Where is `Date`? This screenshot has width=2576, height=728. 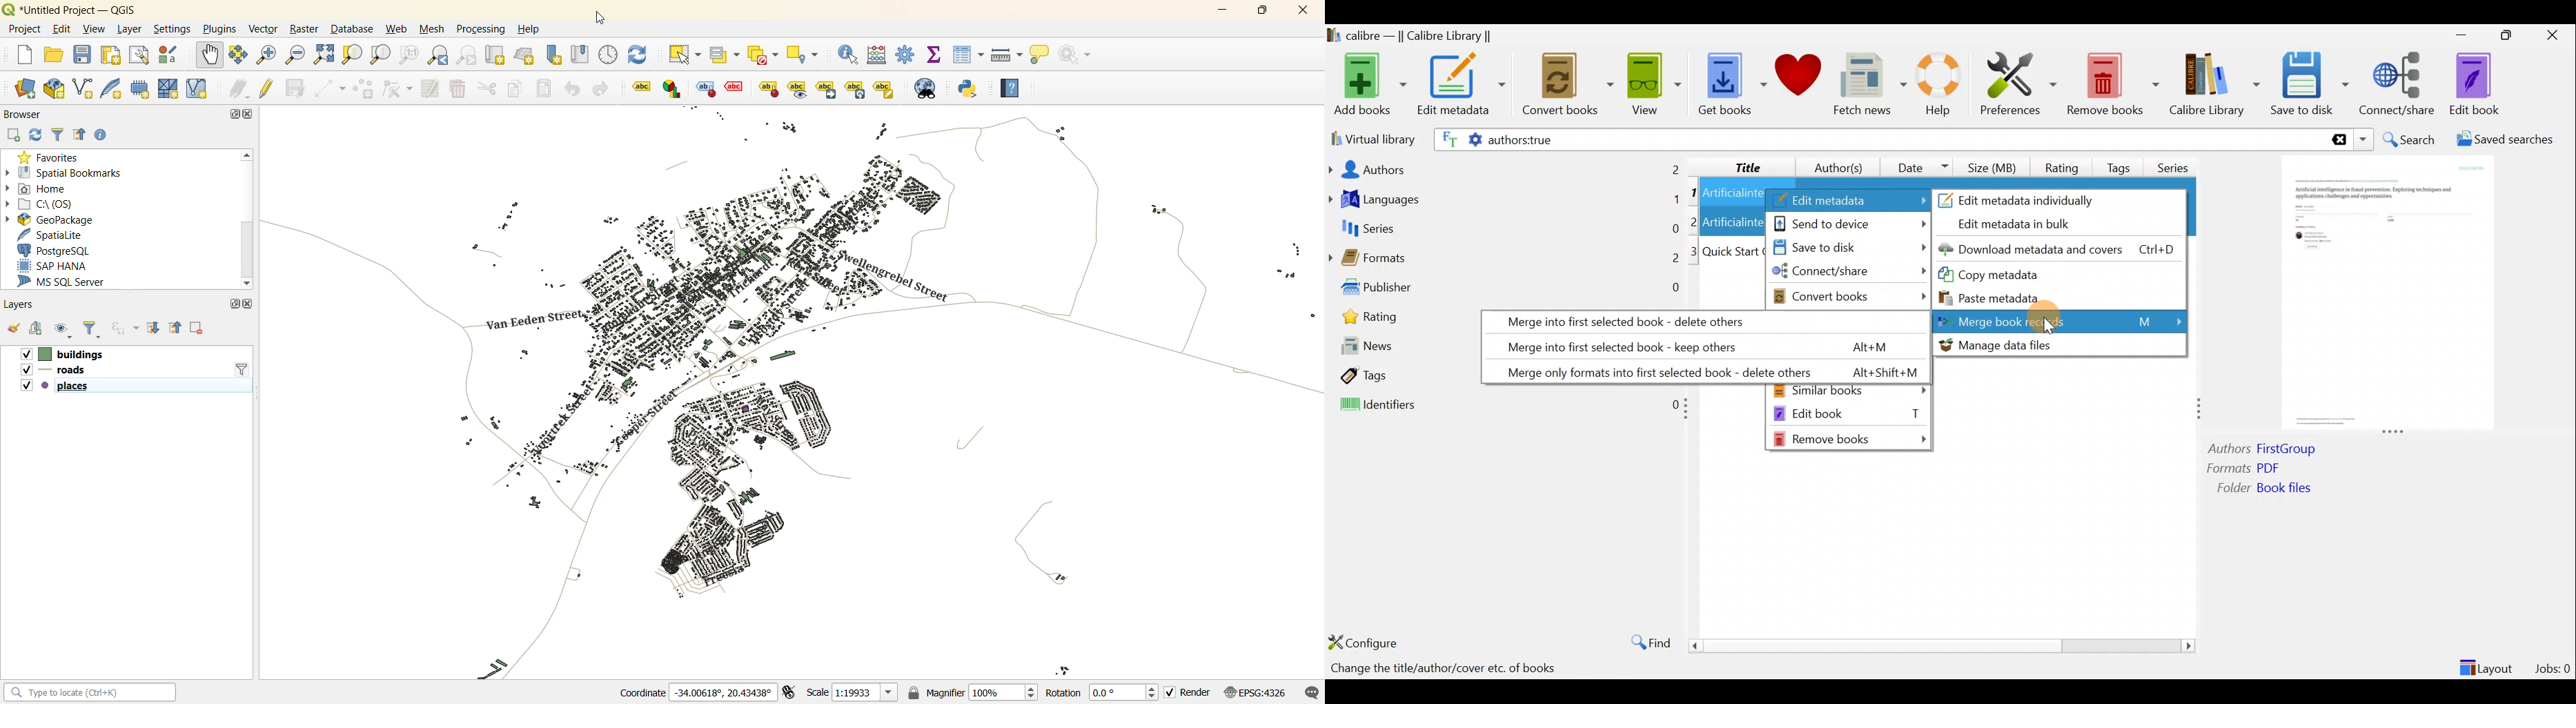
Date is located at coordinates (1917, 167).